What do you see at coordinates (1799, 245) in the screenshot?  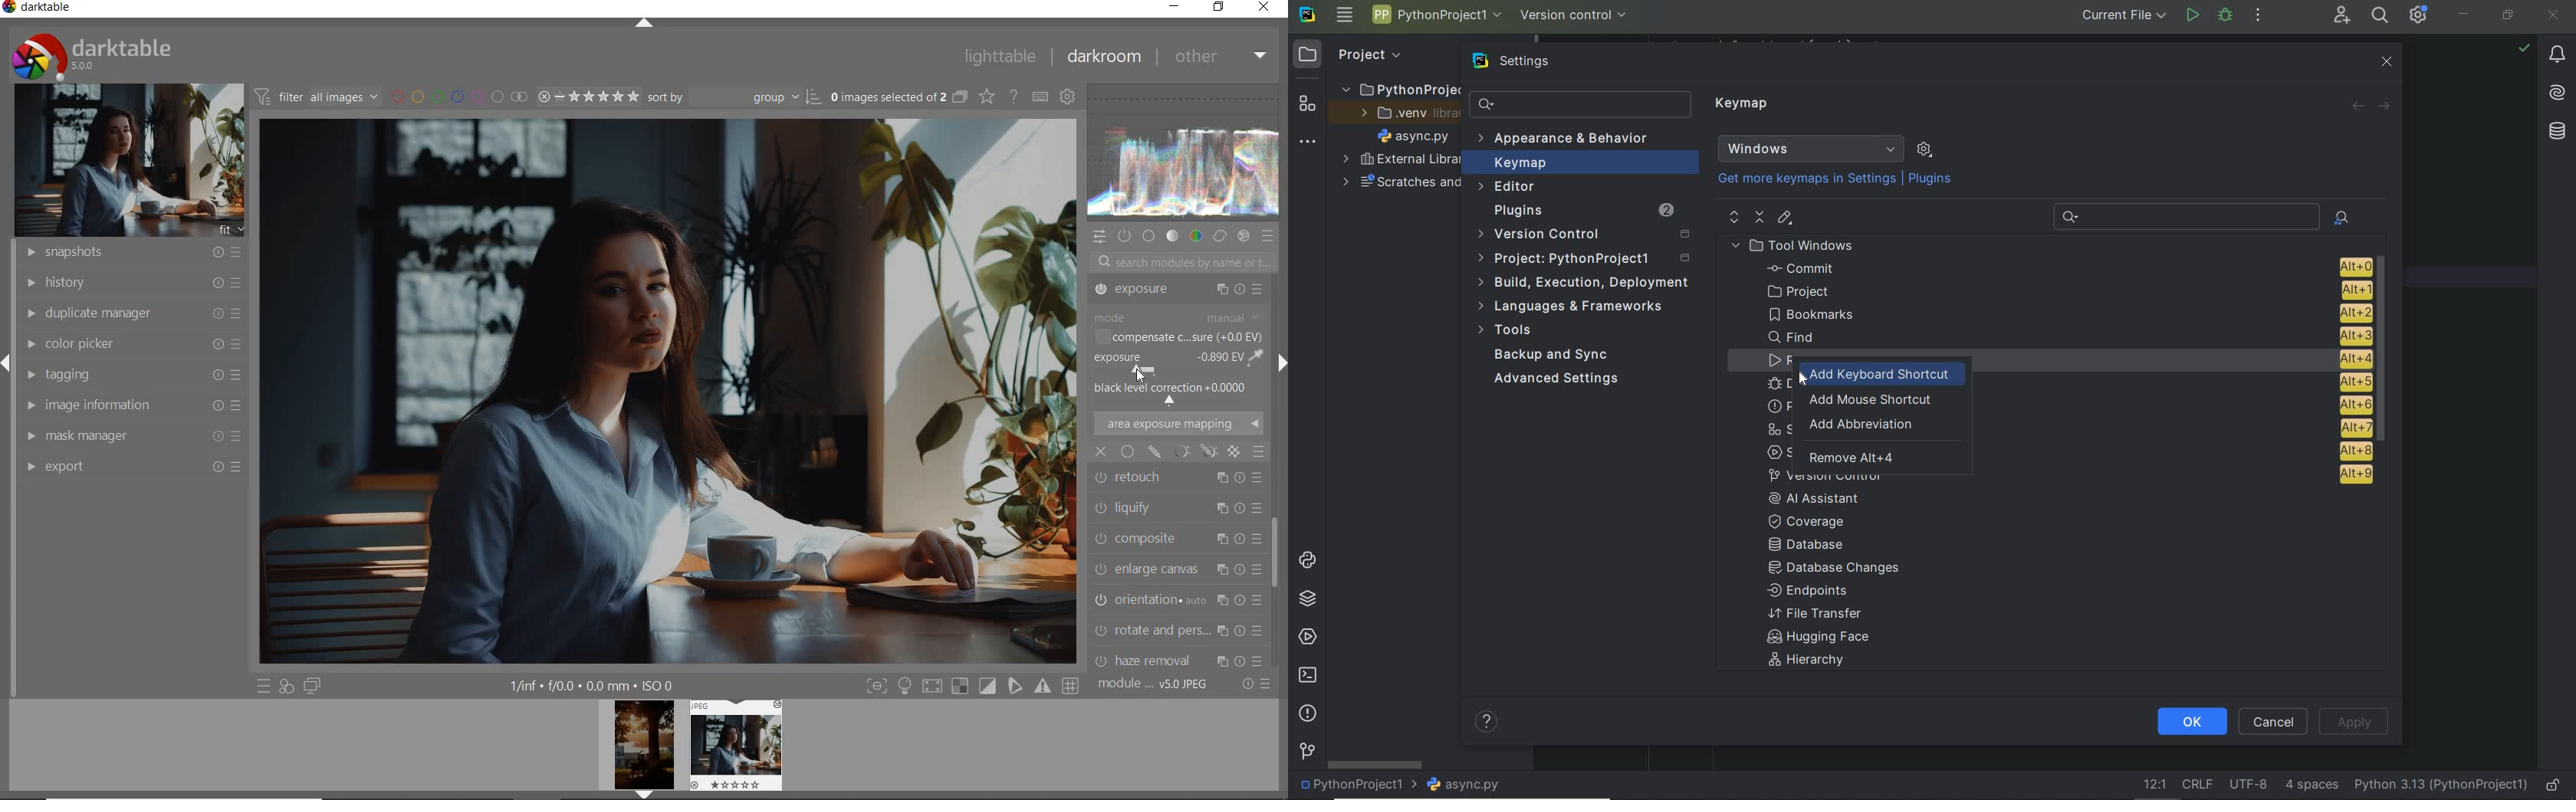 I see `Tool Windows` at bounding box center [1799, 245].